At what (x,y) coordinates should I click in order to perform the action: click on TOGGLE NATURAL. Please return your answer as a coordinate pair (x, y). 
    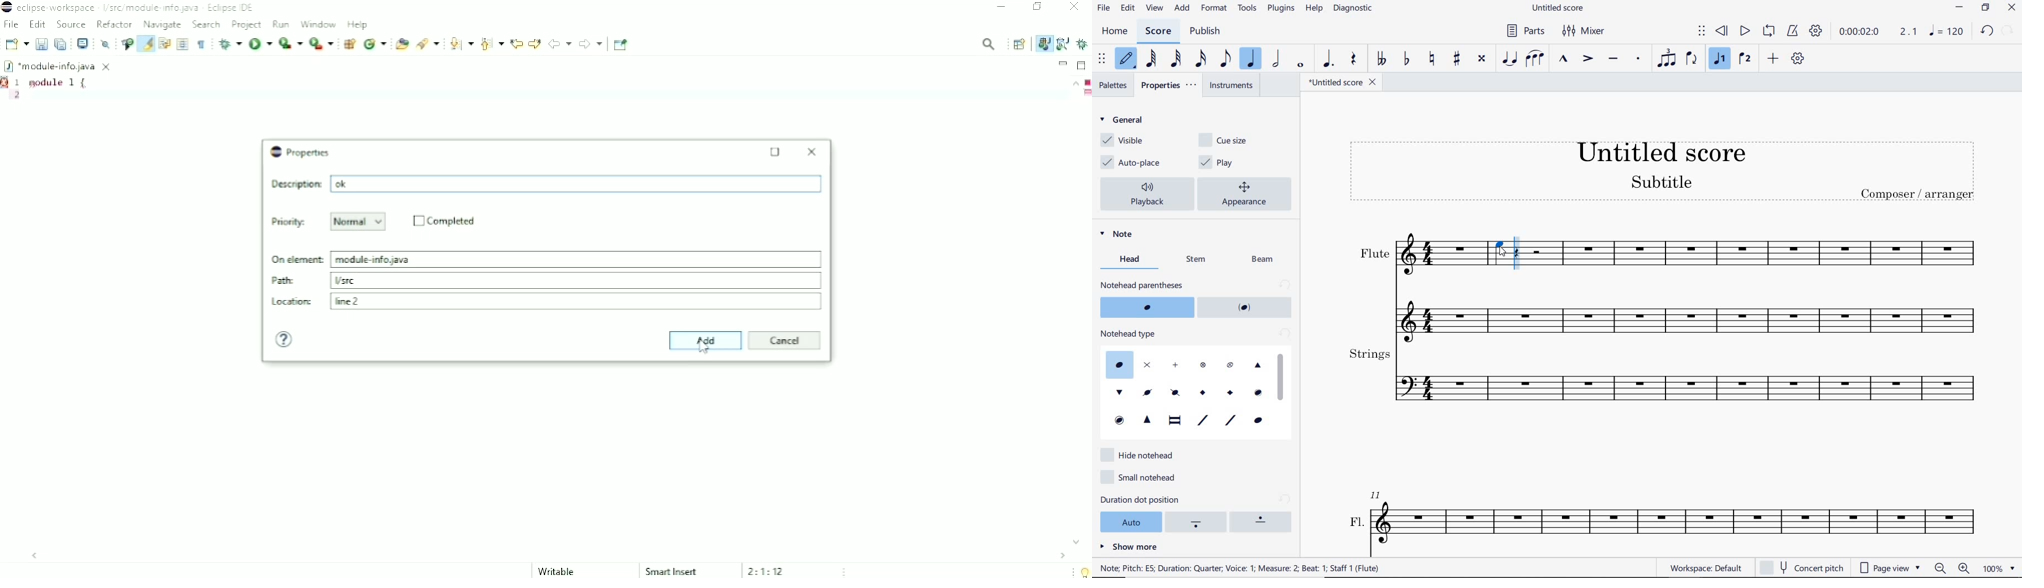
    Looking at the image, I should click on (1433, 58).